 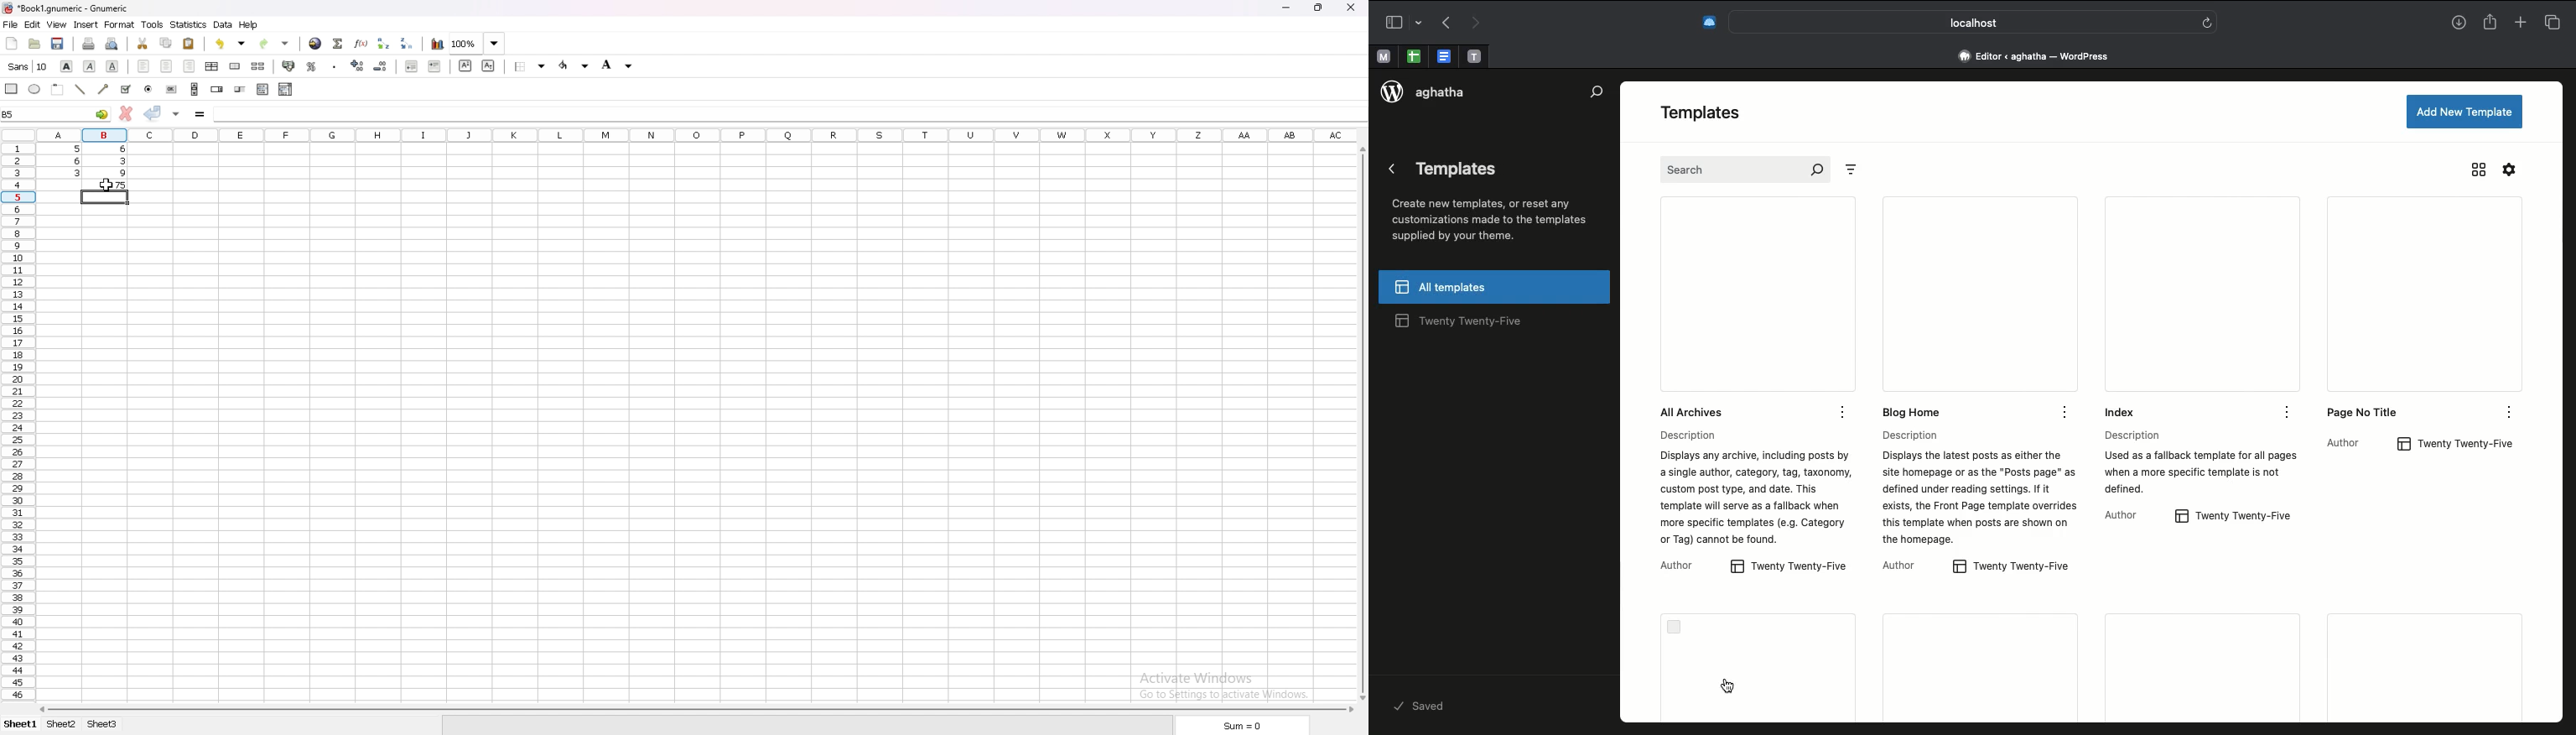 What do you see at coordinates (2208, 668) in the screenshot?
I see `More templates` at bounding box center [2208, 668].